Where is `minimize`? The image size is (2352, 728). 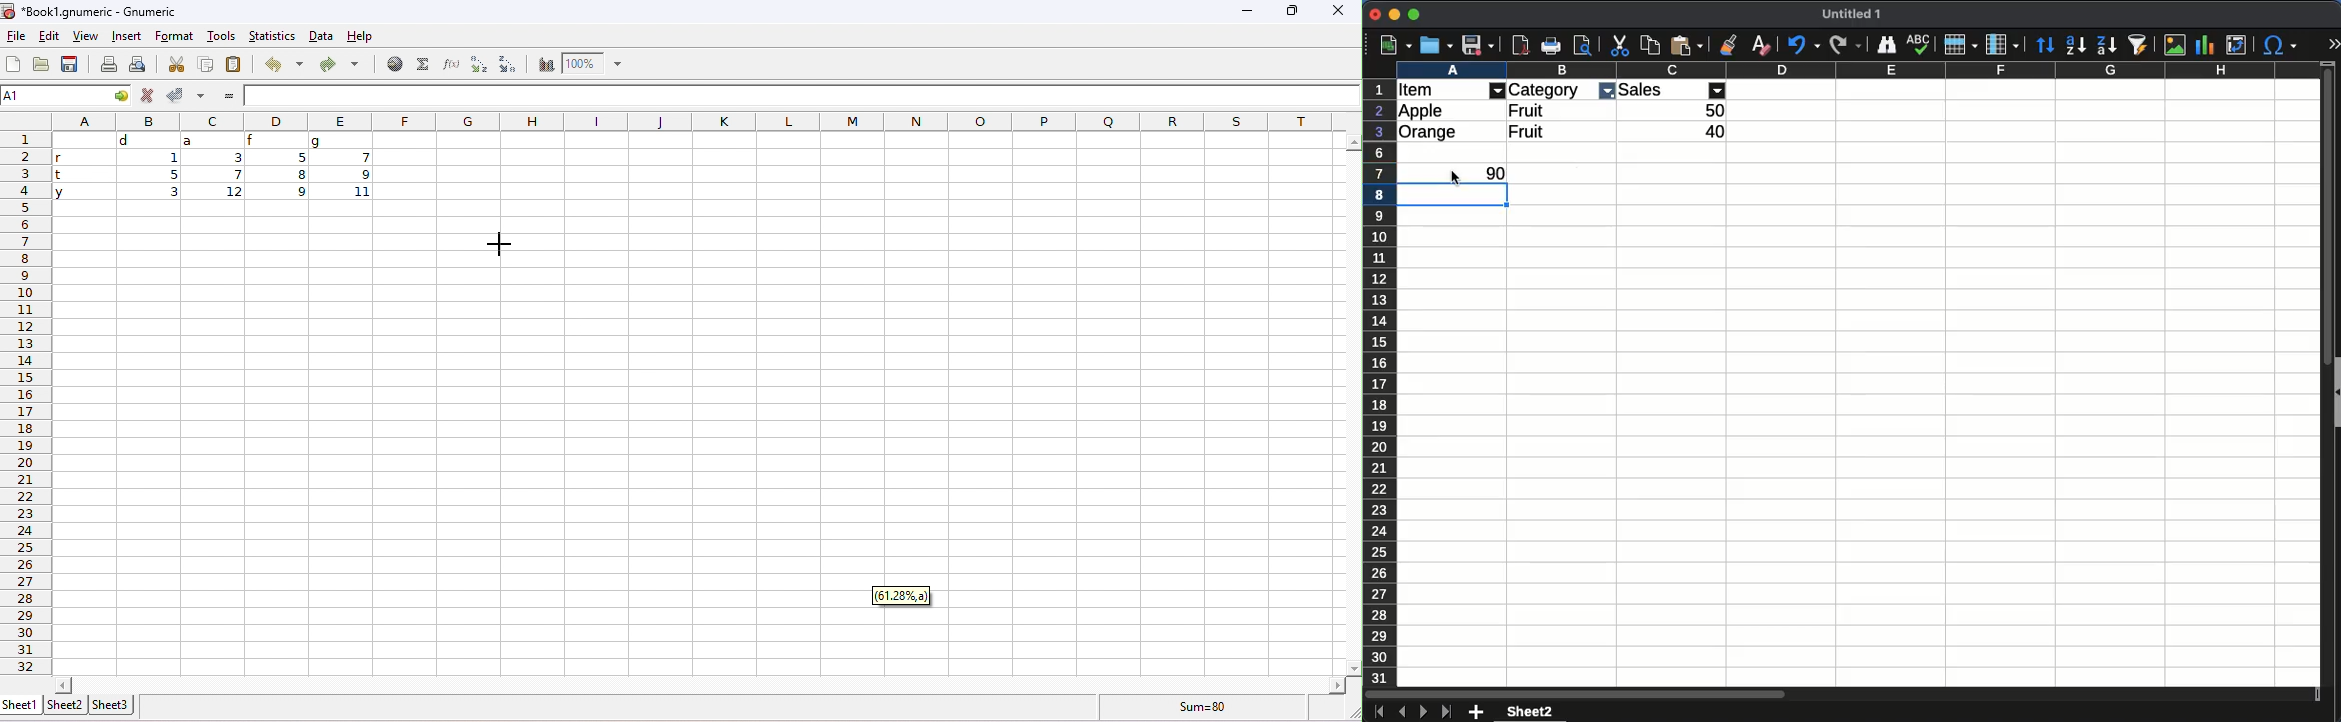
minimize is located at coordinates (1394, 14).